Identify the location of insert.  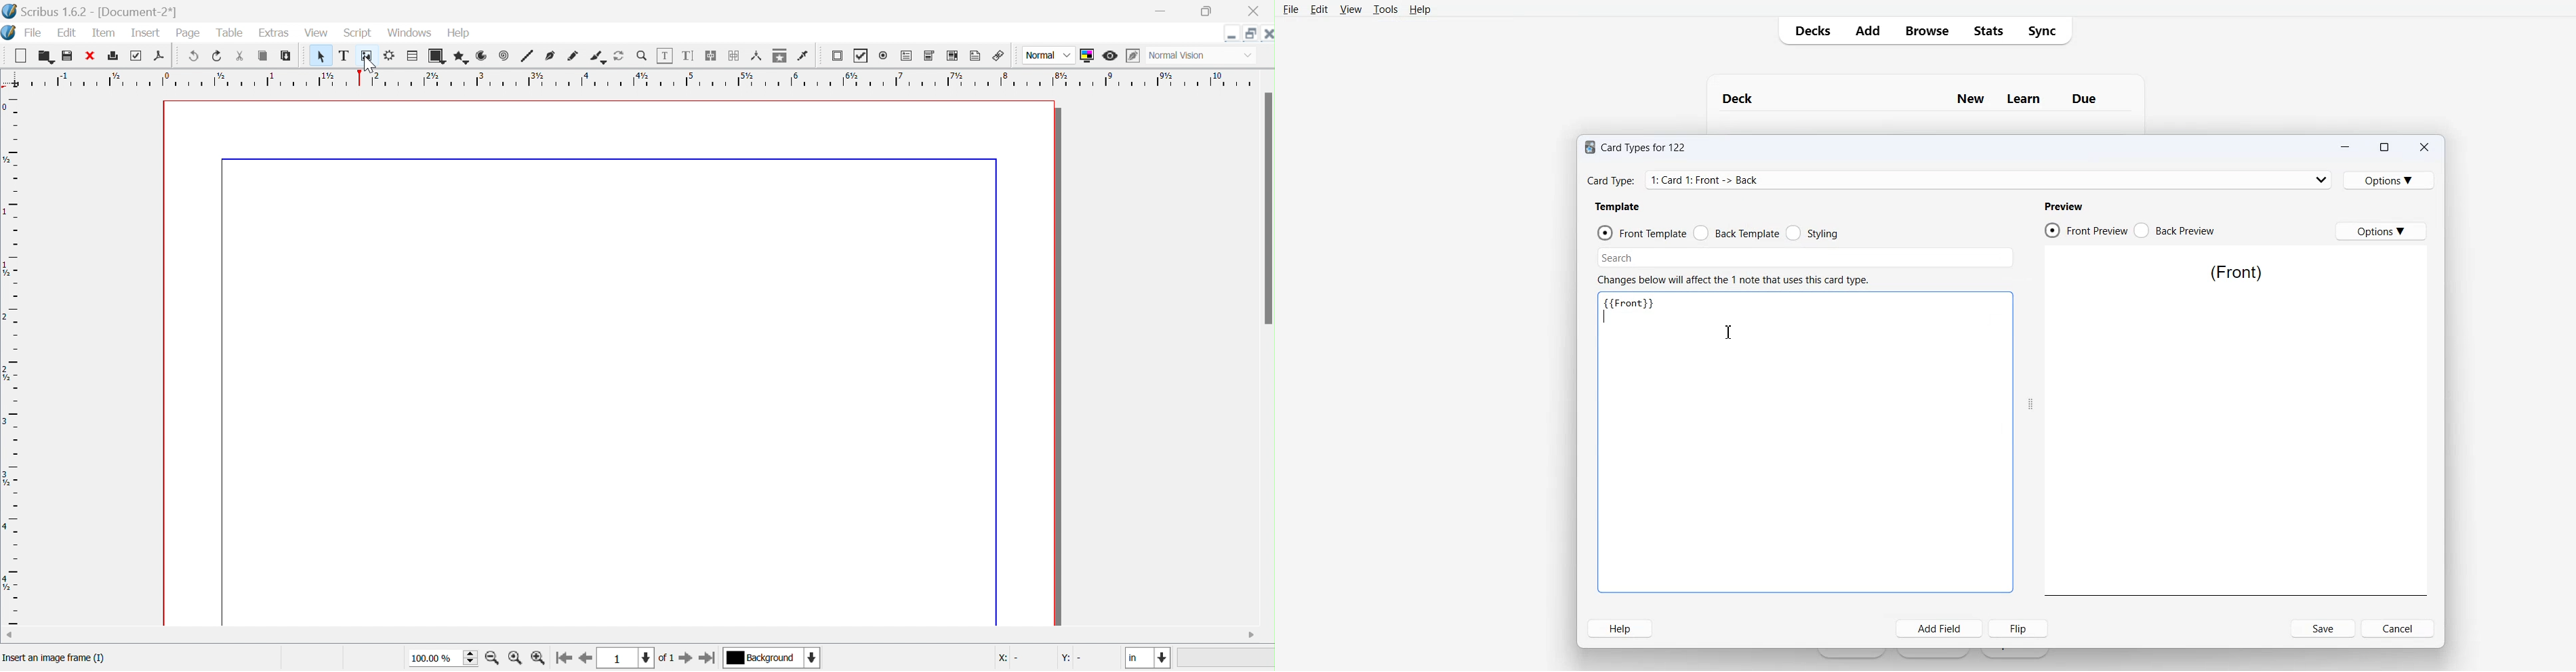
(148, 33).